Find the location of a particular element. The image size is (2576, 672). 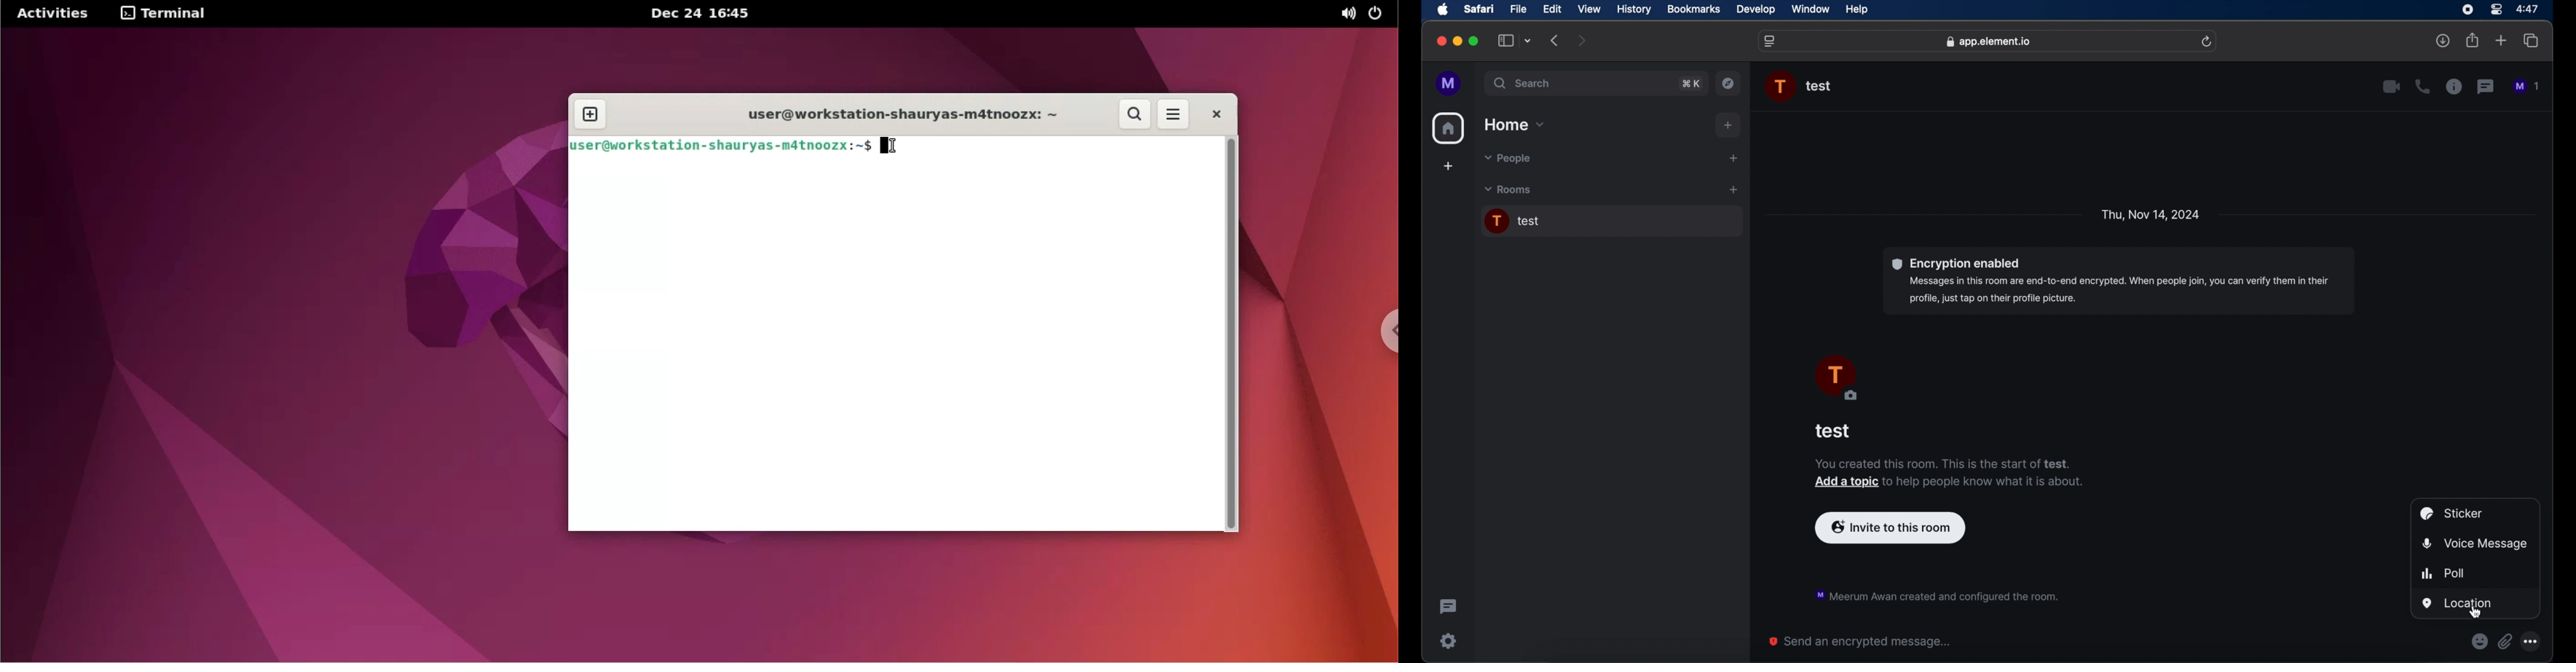

maximize is located at coordinates (1474, 41).